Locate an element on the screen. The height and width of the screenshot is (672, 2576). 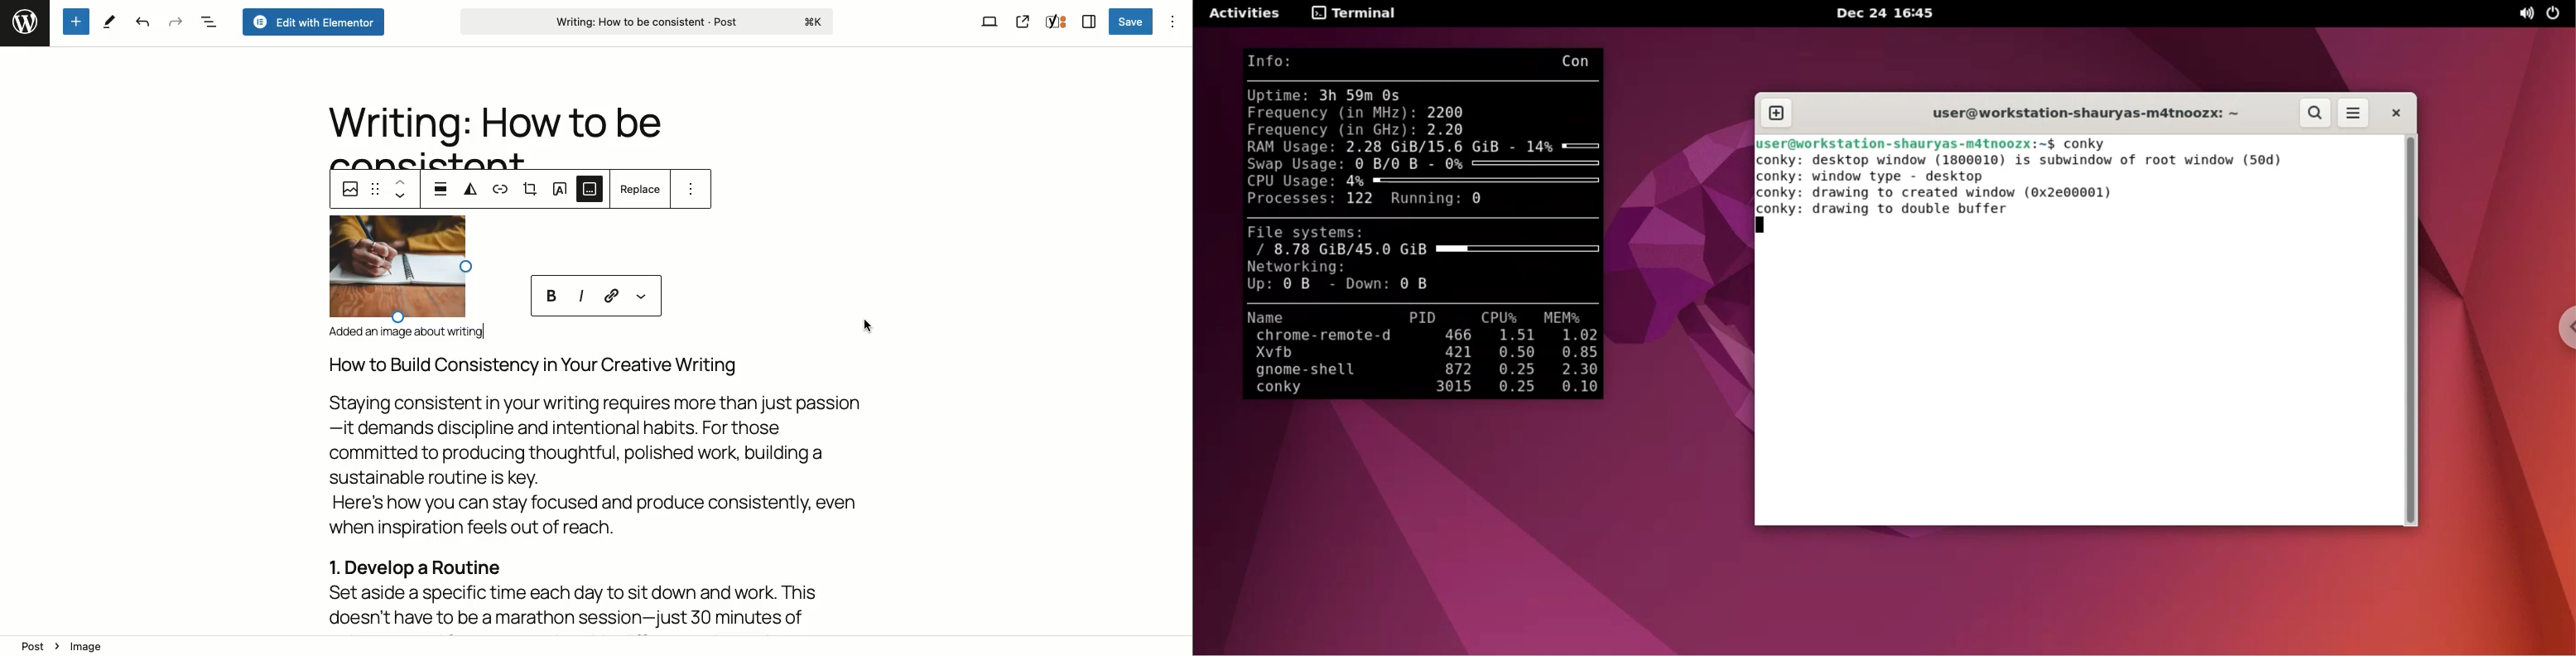
Sidebar is located at coordinates (1086, 22).